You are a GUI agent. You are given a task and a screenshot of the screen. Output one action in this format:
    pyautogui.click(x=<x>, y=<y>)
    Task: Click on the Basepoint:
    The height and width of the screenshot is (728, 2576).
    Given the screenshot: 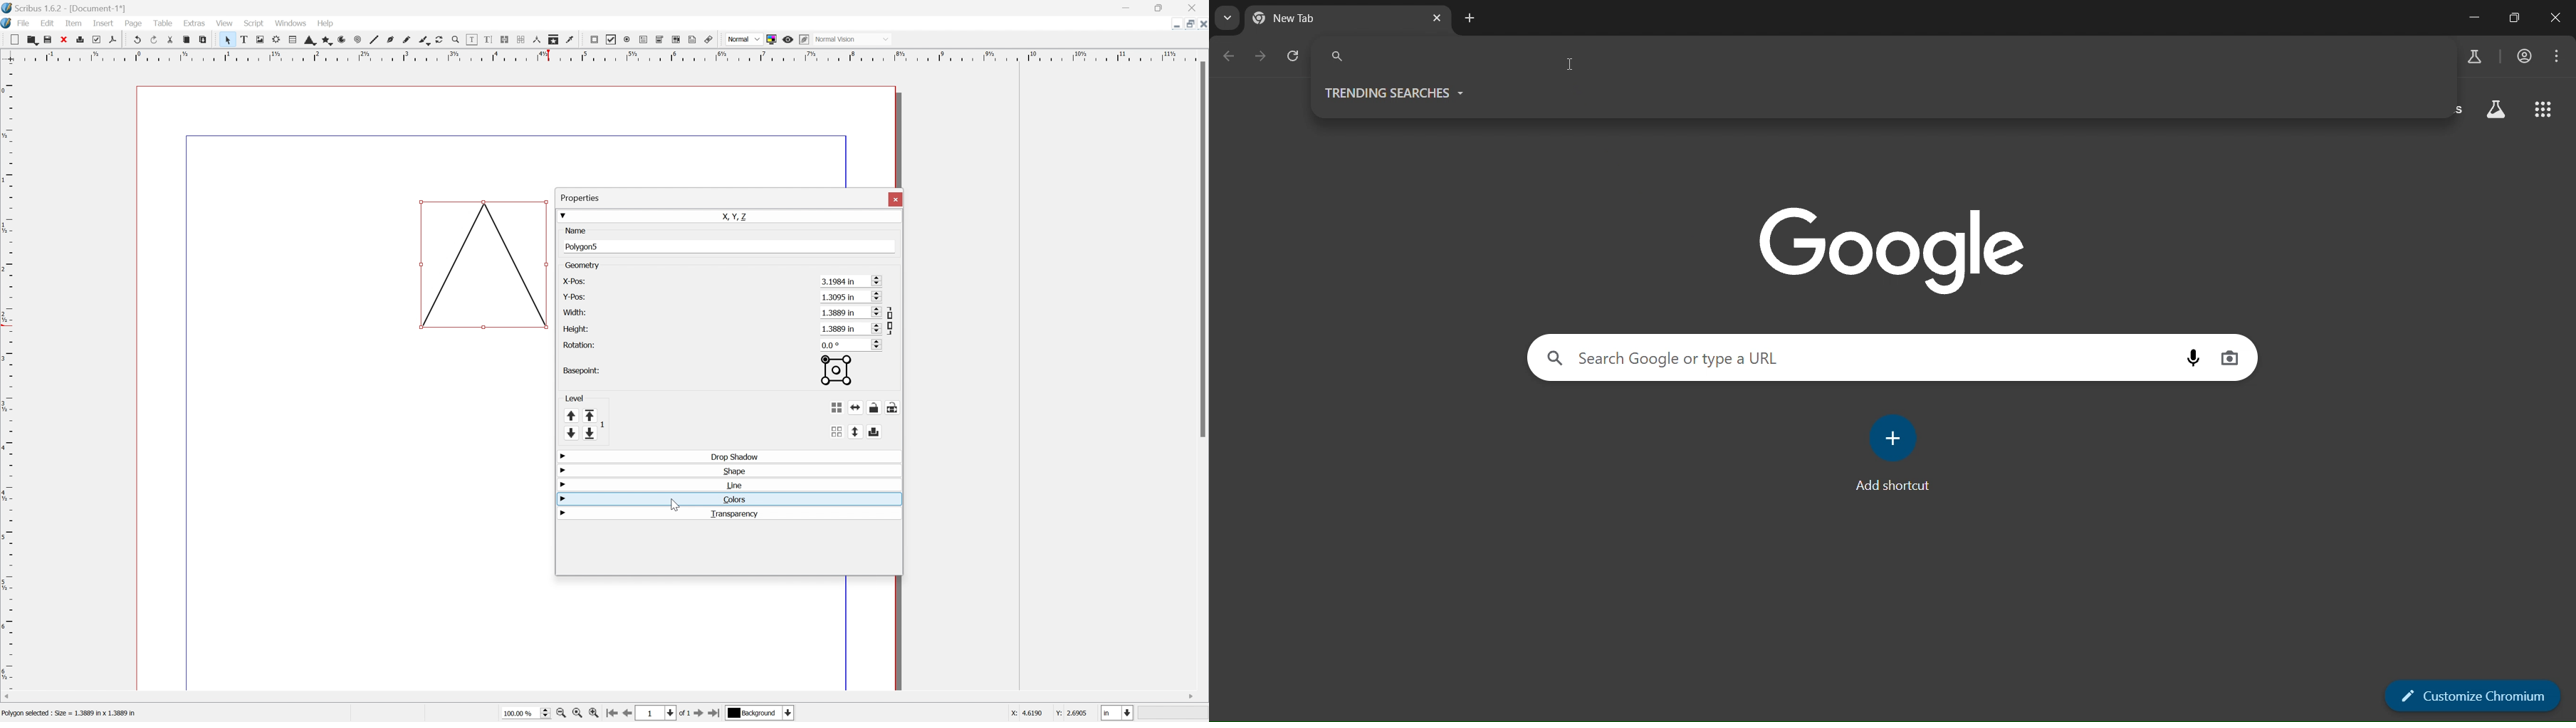 What is the action you would take?
    pyautogui.click(x=580, y=370)
    